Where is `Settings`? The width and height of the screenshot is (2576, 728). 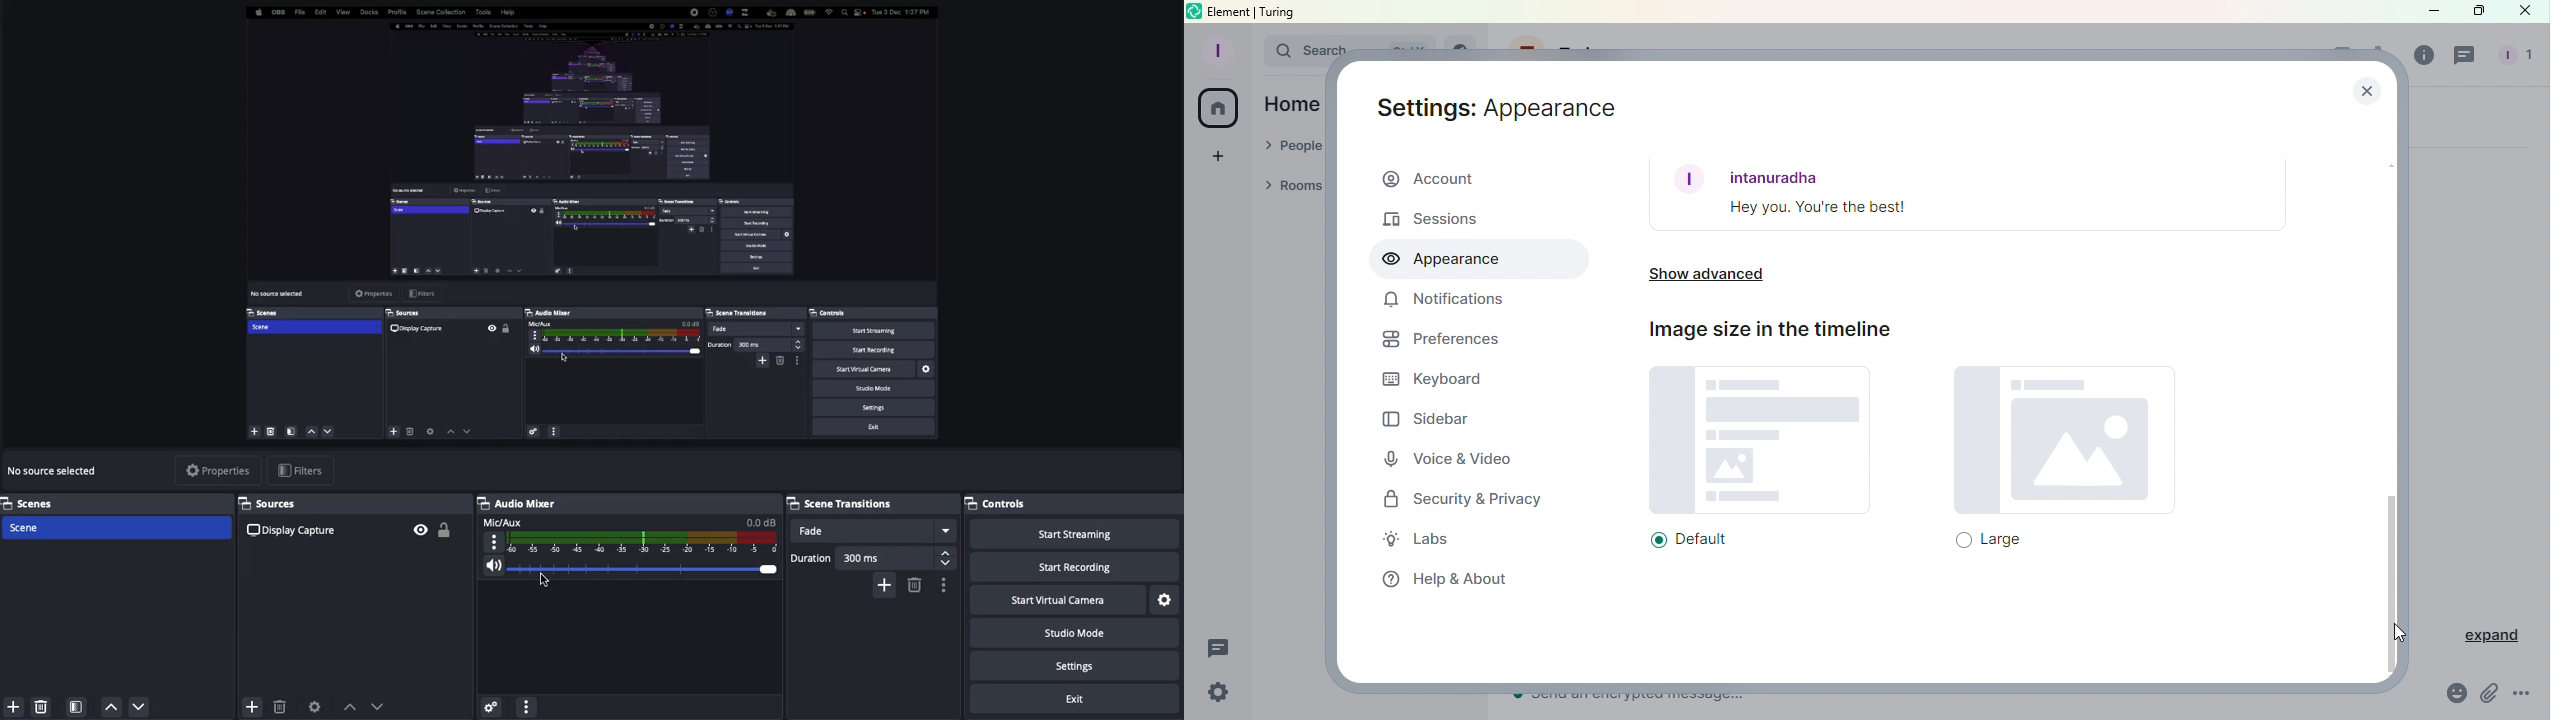 Settings is located at coordinates (1166, 599).